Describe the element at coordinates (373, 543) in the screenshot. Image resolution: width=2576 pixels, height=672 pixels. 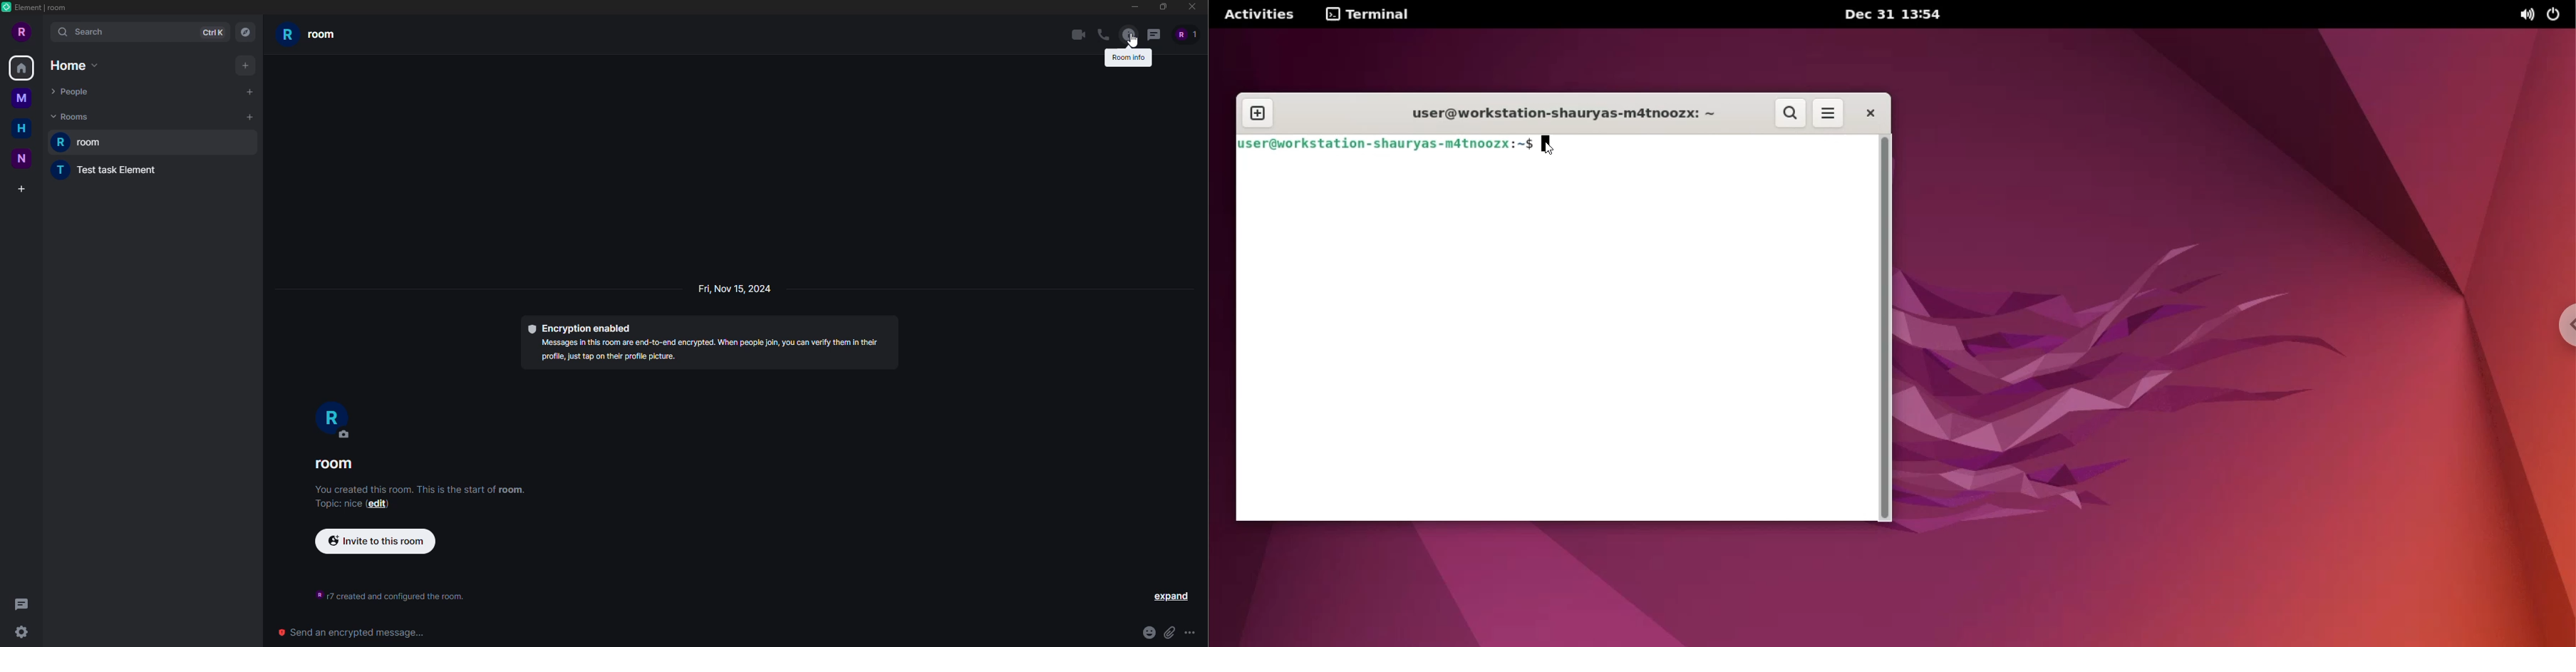
I see `invite to this room` at that location.